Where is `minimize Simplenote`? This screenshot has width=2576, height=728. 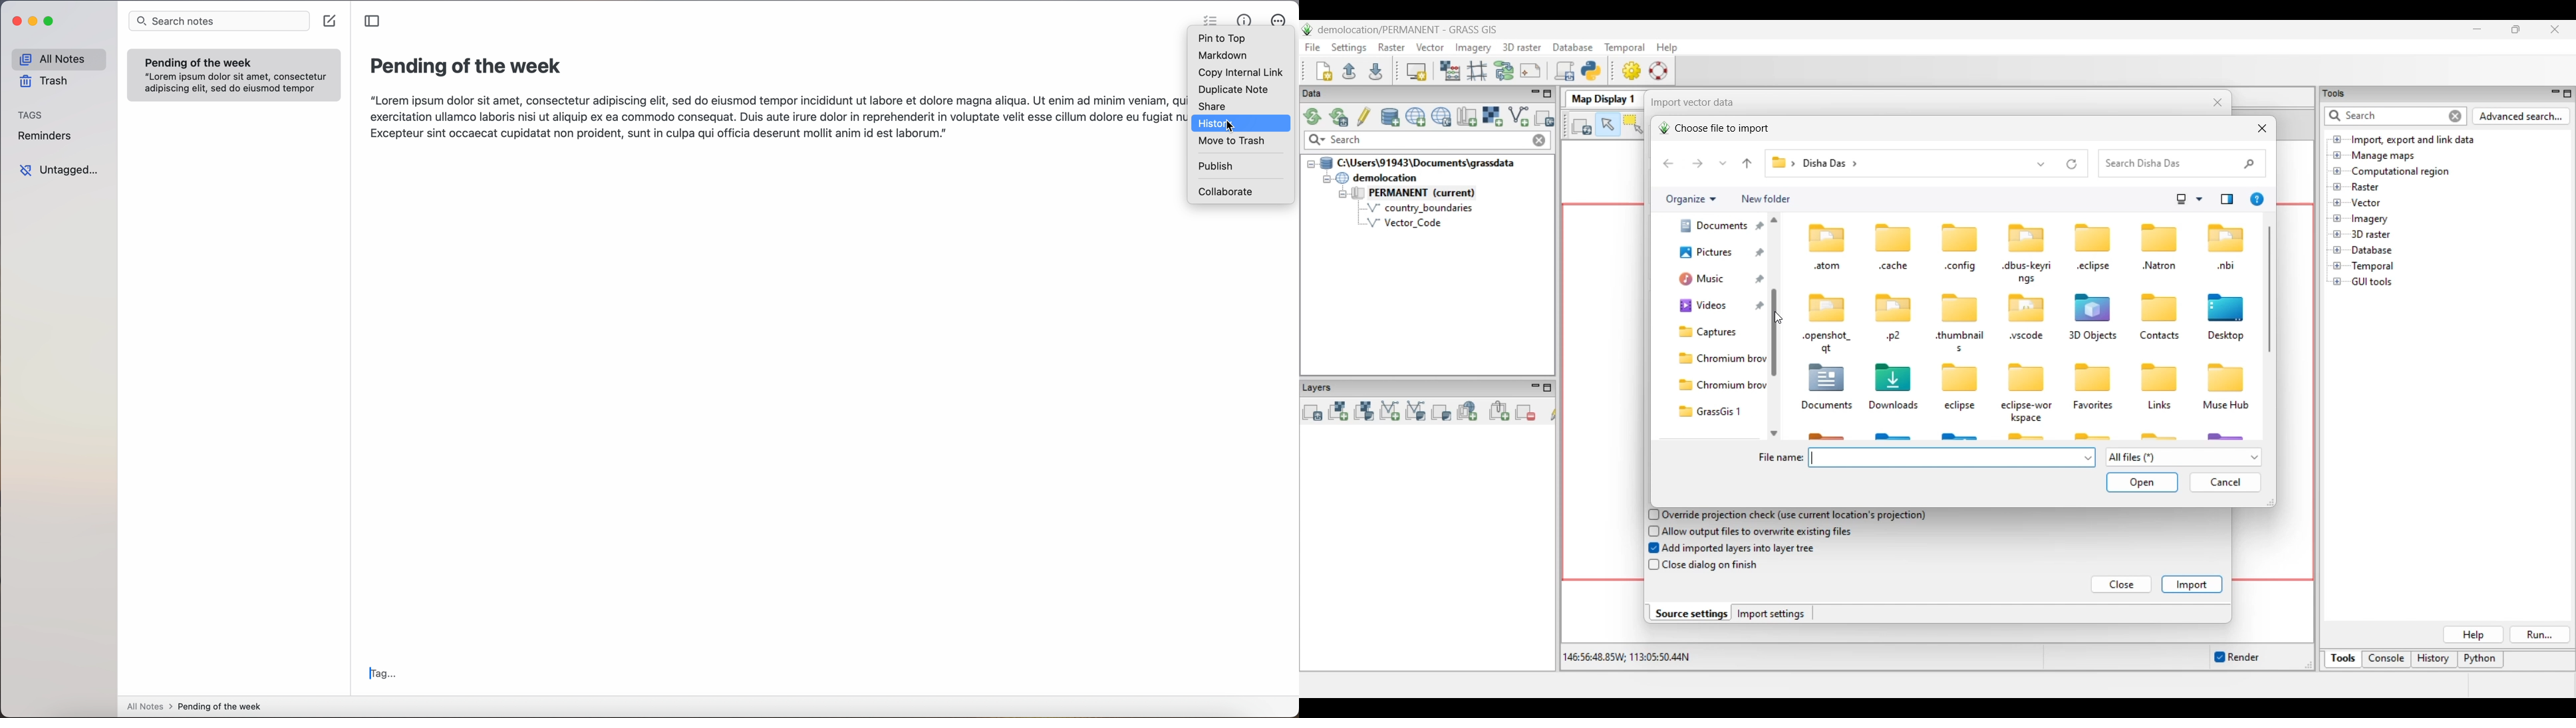 minimize Simplenote is located at coordinates (33, 21).